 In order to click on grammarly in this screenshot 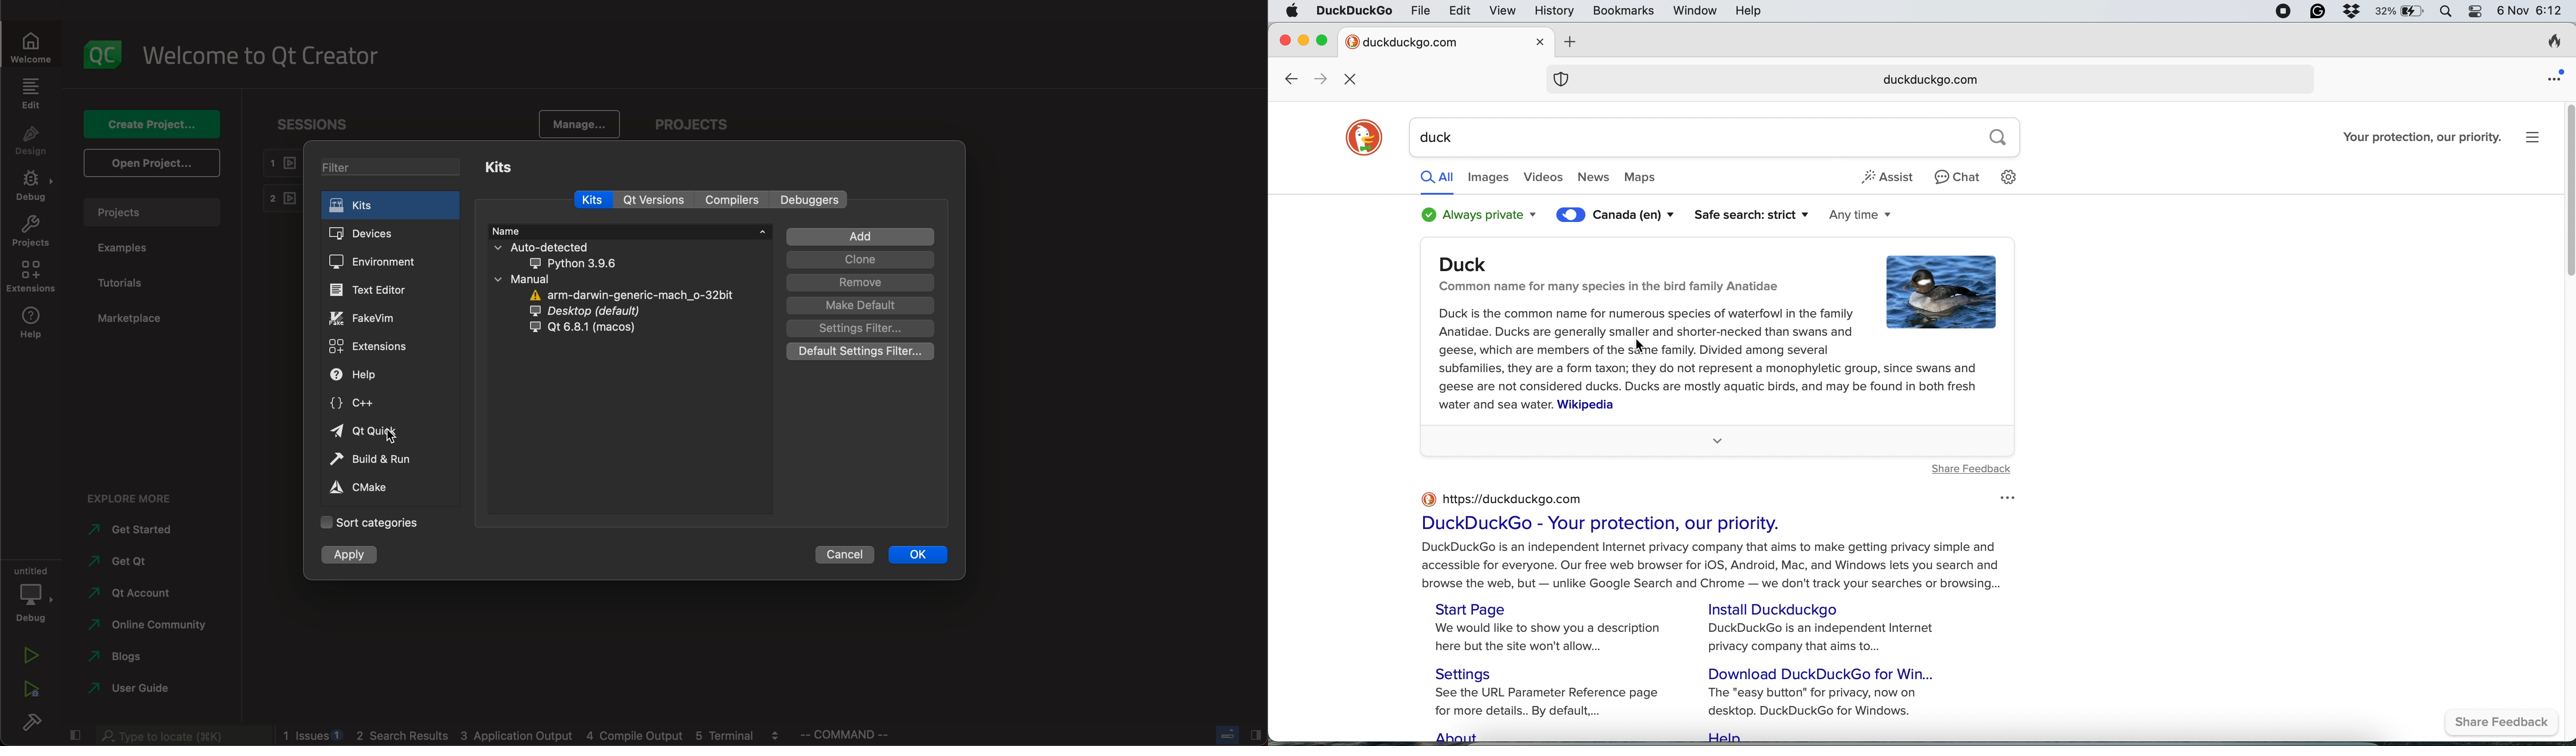, I will do `click(2316, 11)`.